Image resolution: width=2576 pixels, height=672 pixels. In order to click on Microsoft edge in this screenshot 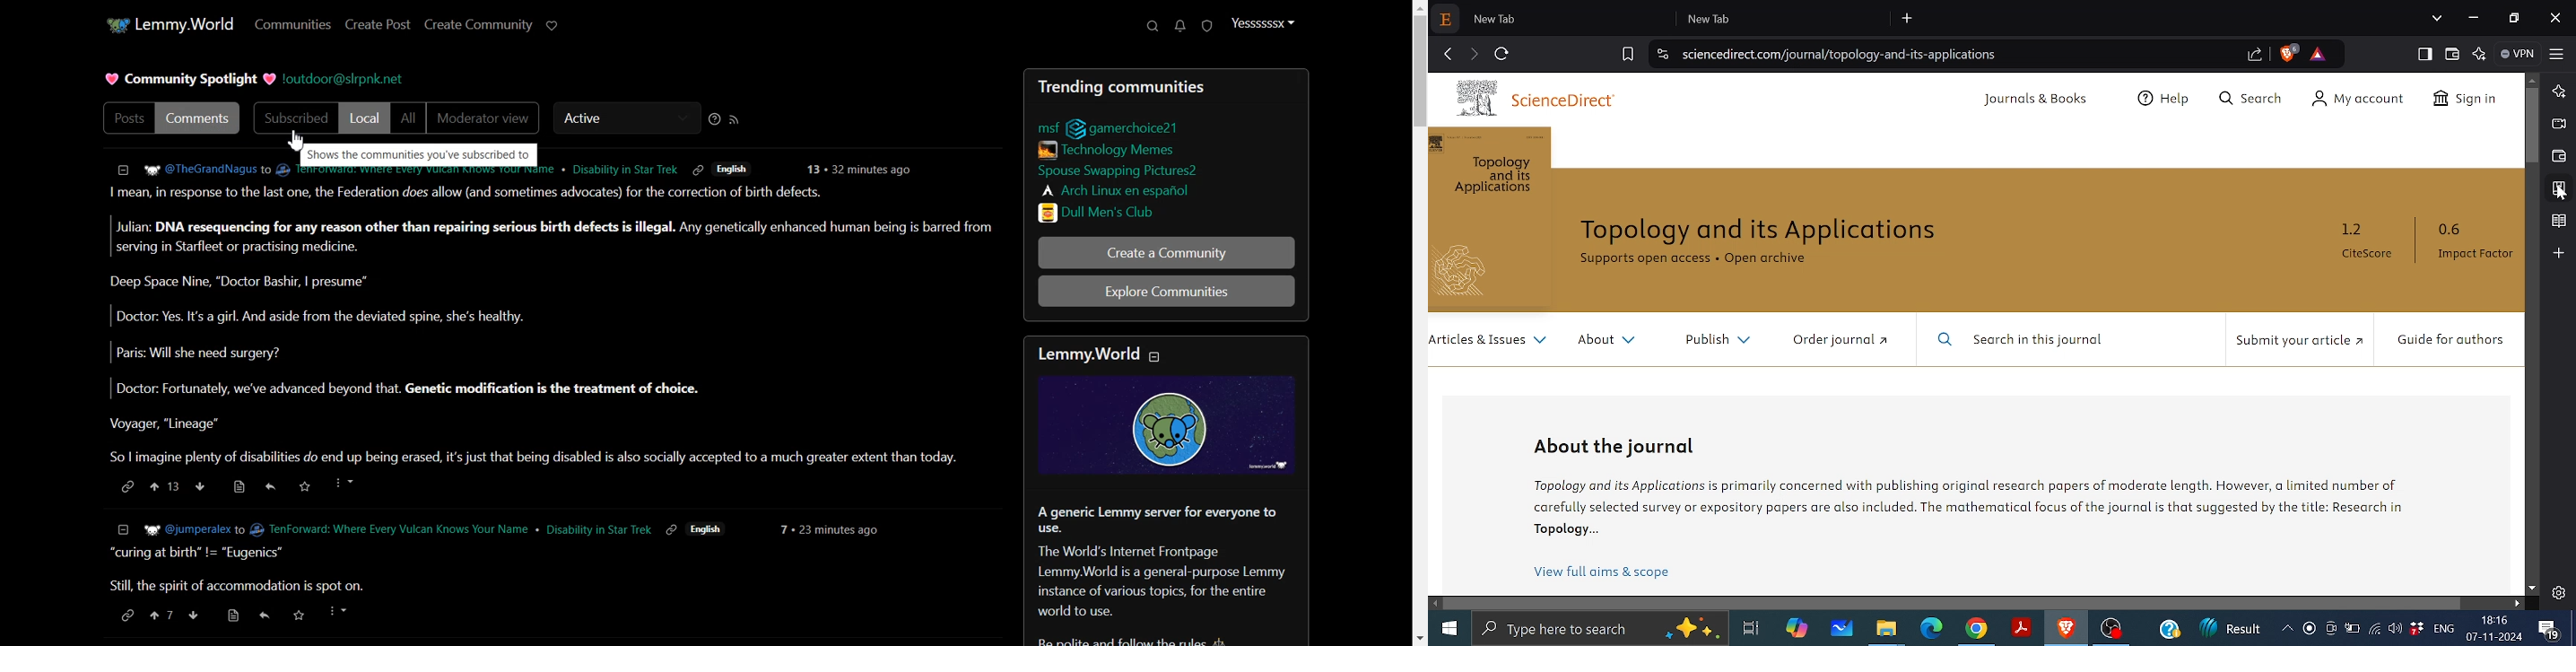, I will do `click(1931, 629)`.